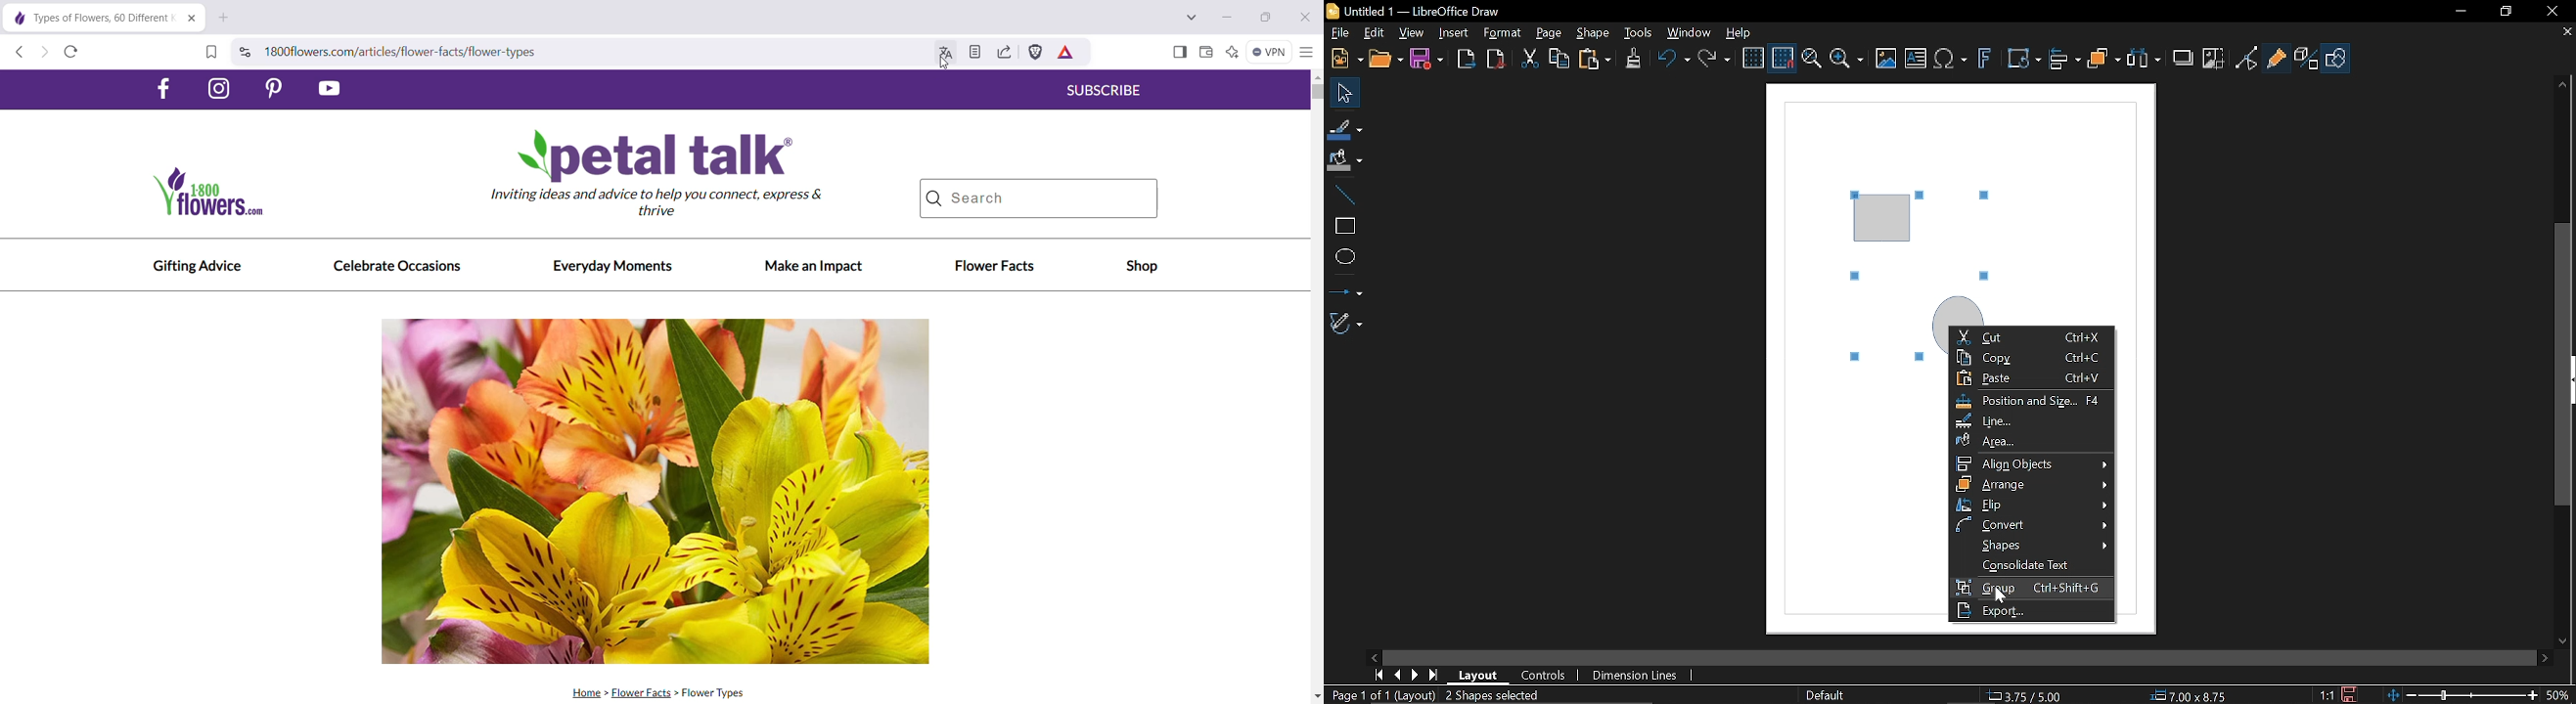  I want to click on Rectangle, so click(1342, 224).